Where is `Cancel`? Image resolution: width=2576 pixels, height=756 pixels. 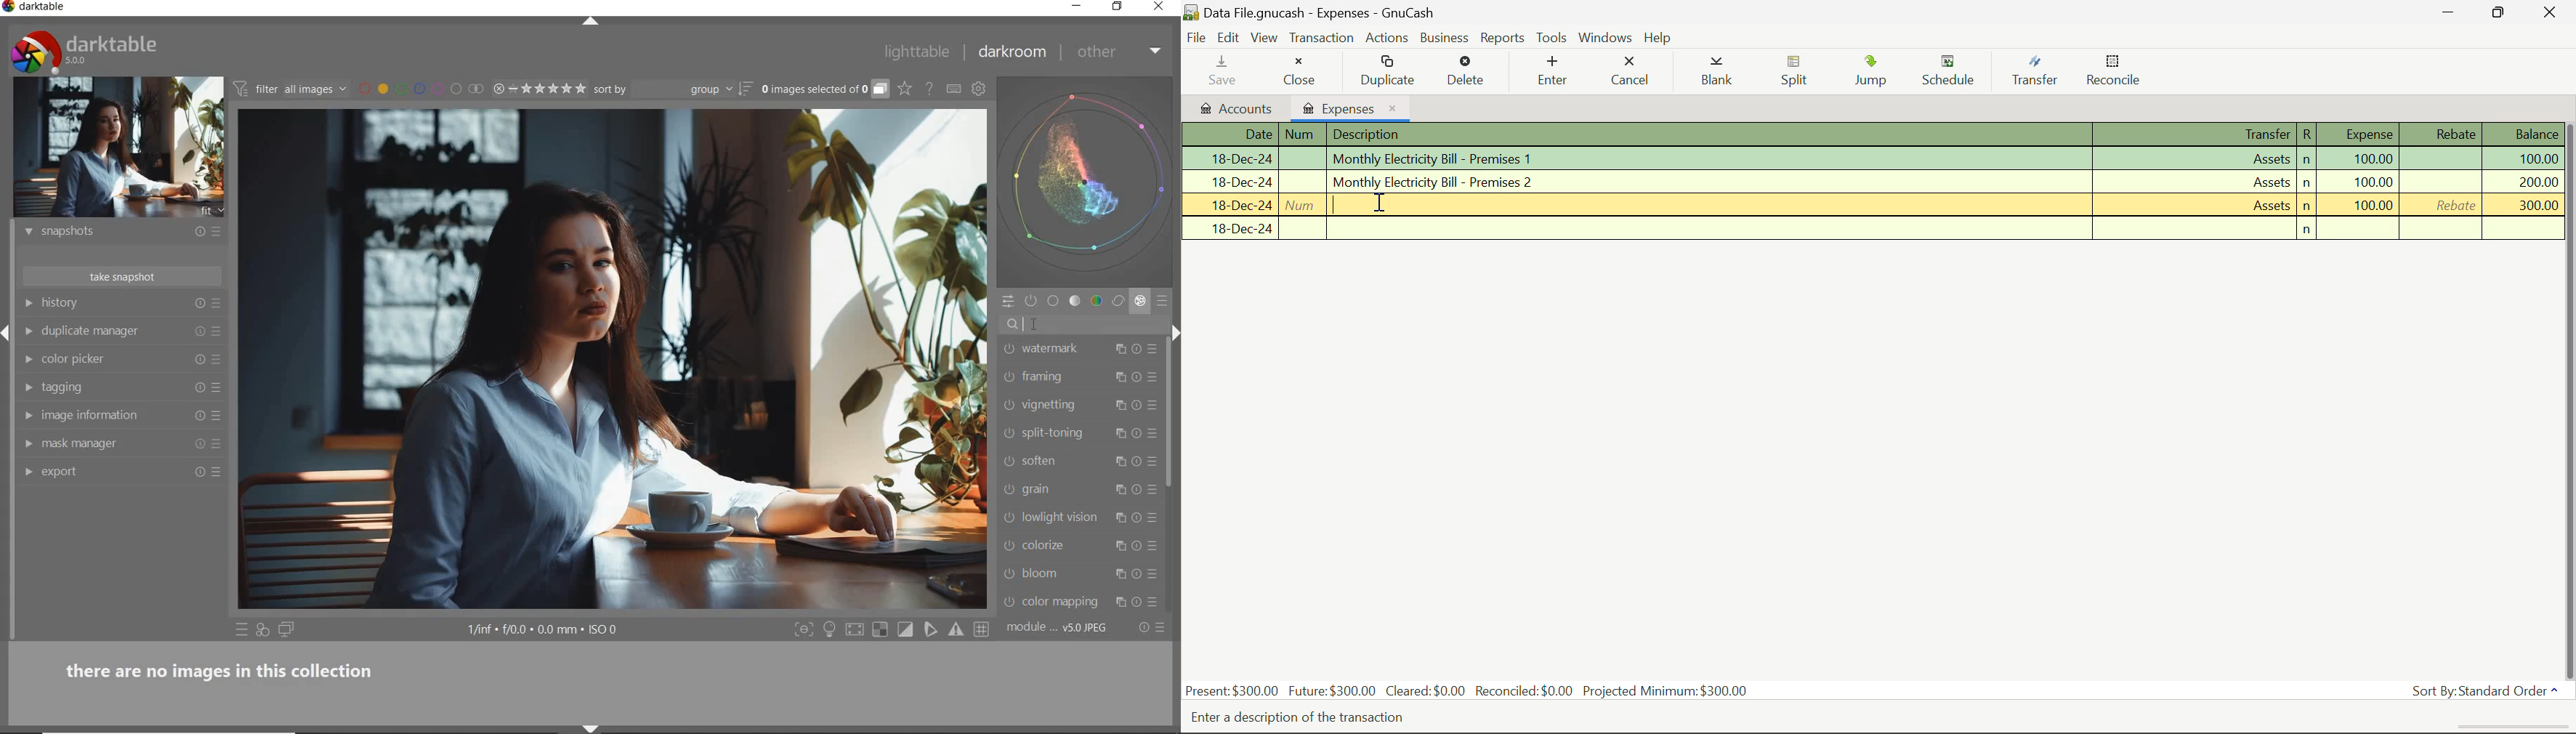
Cancel is located at coordinates (1634, 73).